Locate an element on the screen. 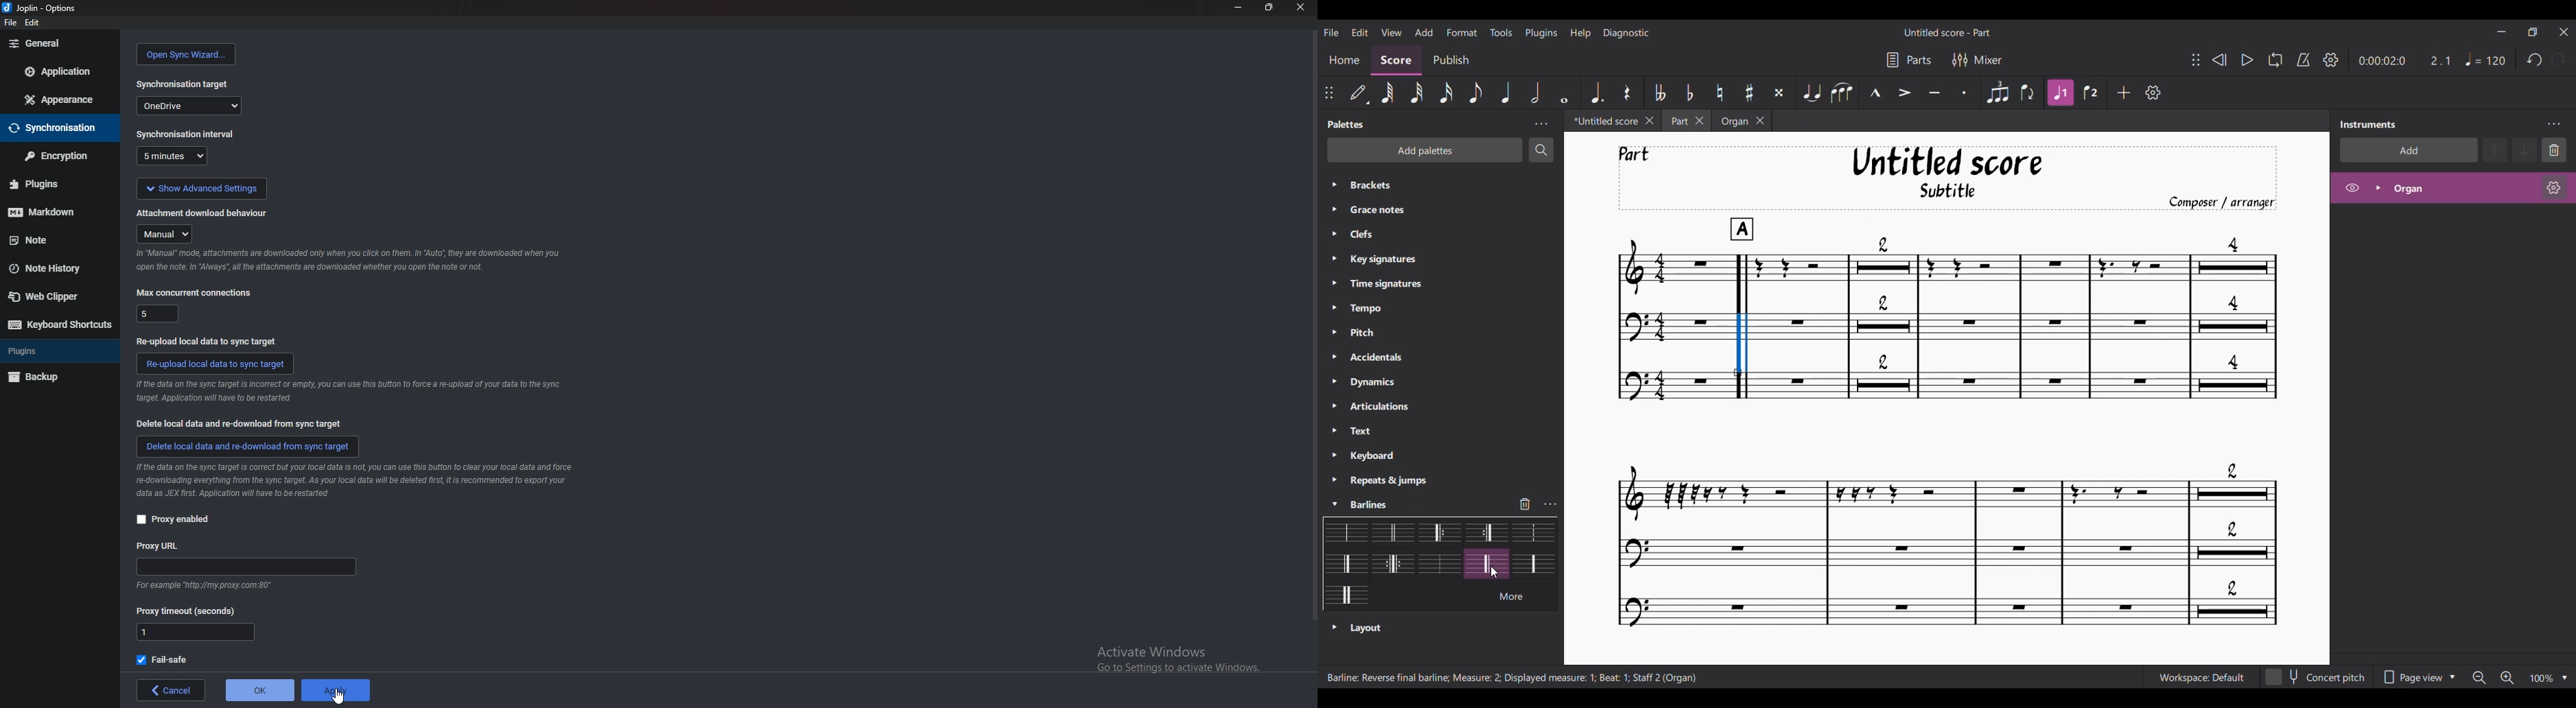 The image size is (2576, 728). note history is located at coordinates (50, 270).